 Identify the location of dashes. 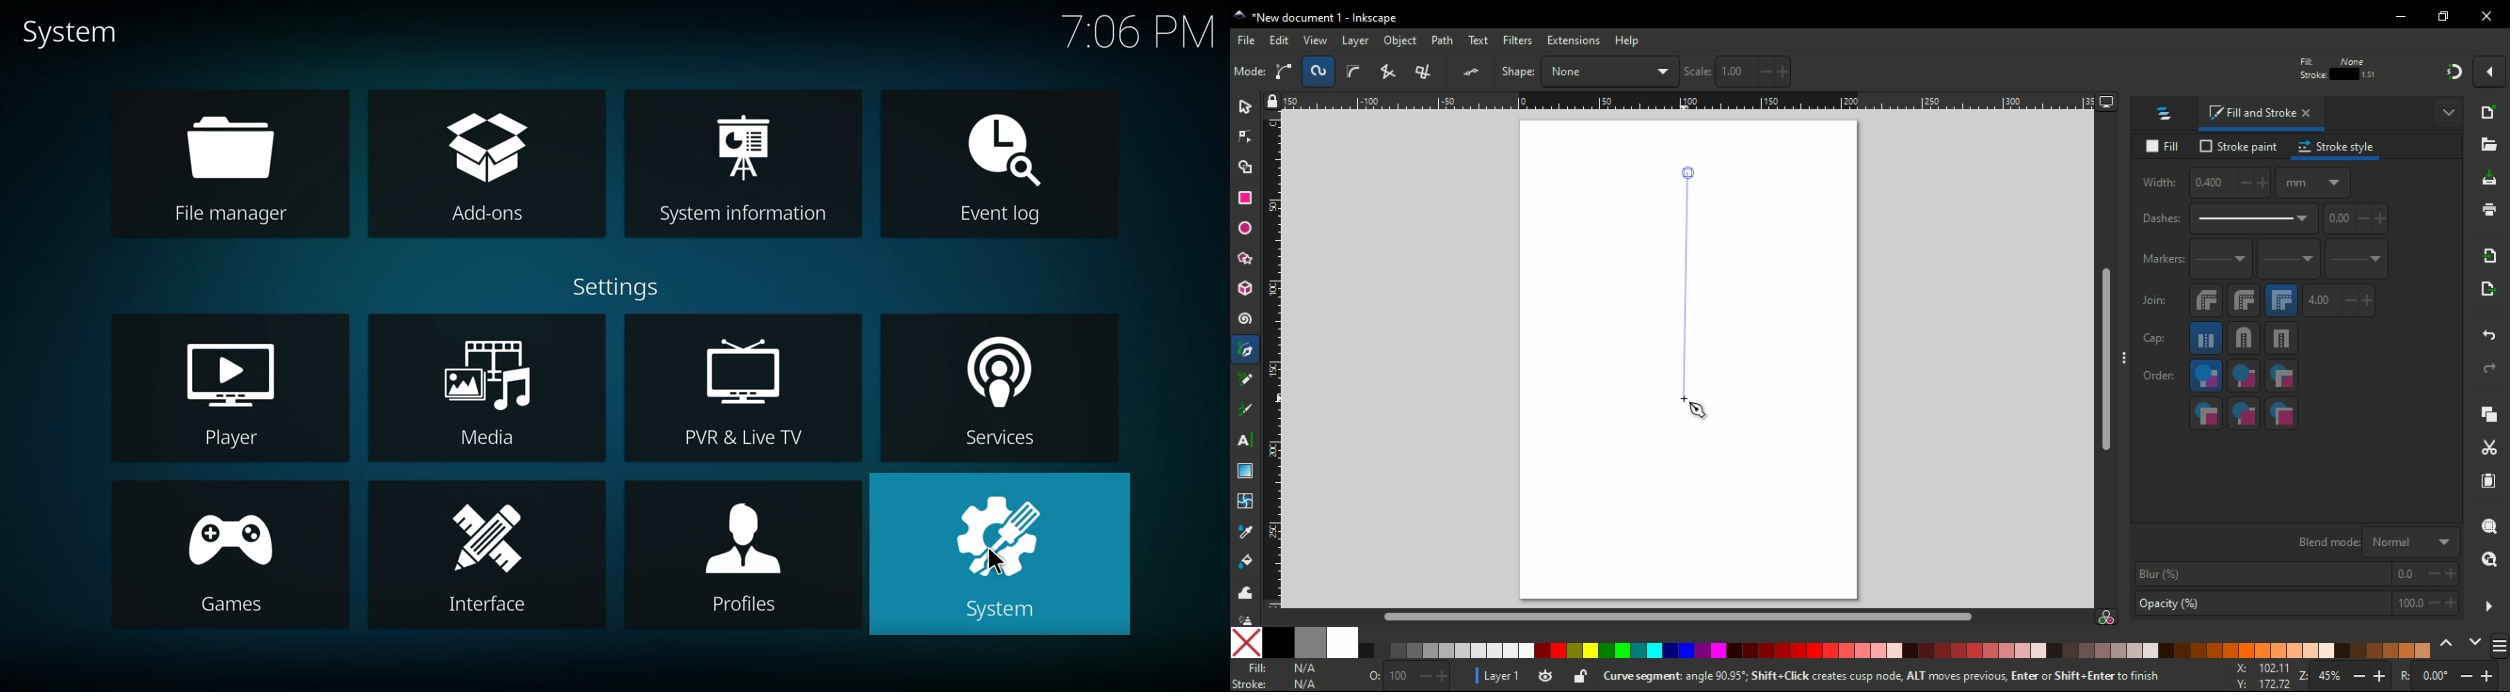
(2228, 219).